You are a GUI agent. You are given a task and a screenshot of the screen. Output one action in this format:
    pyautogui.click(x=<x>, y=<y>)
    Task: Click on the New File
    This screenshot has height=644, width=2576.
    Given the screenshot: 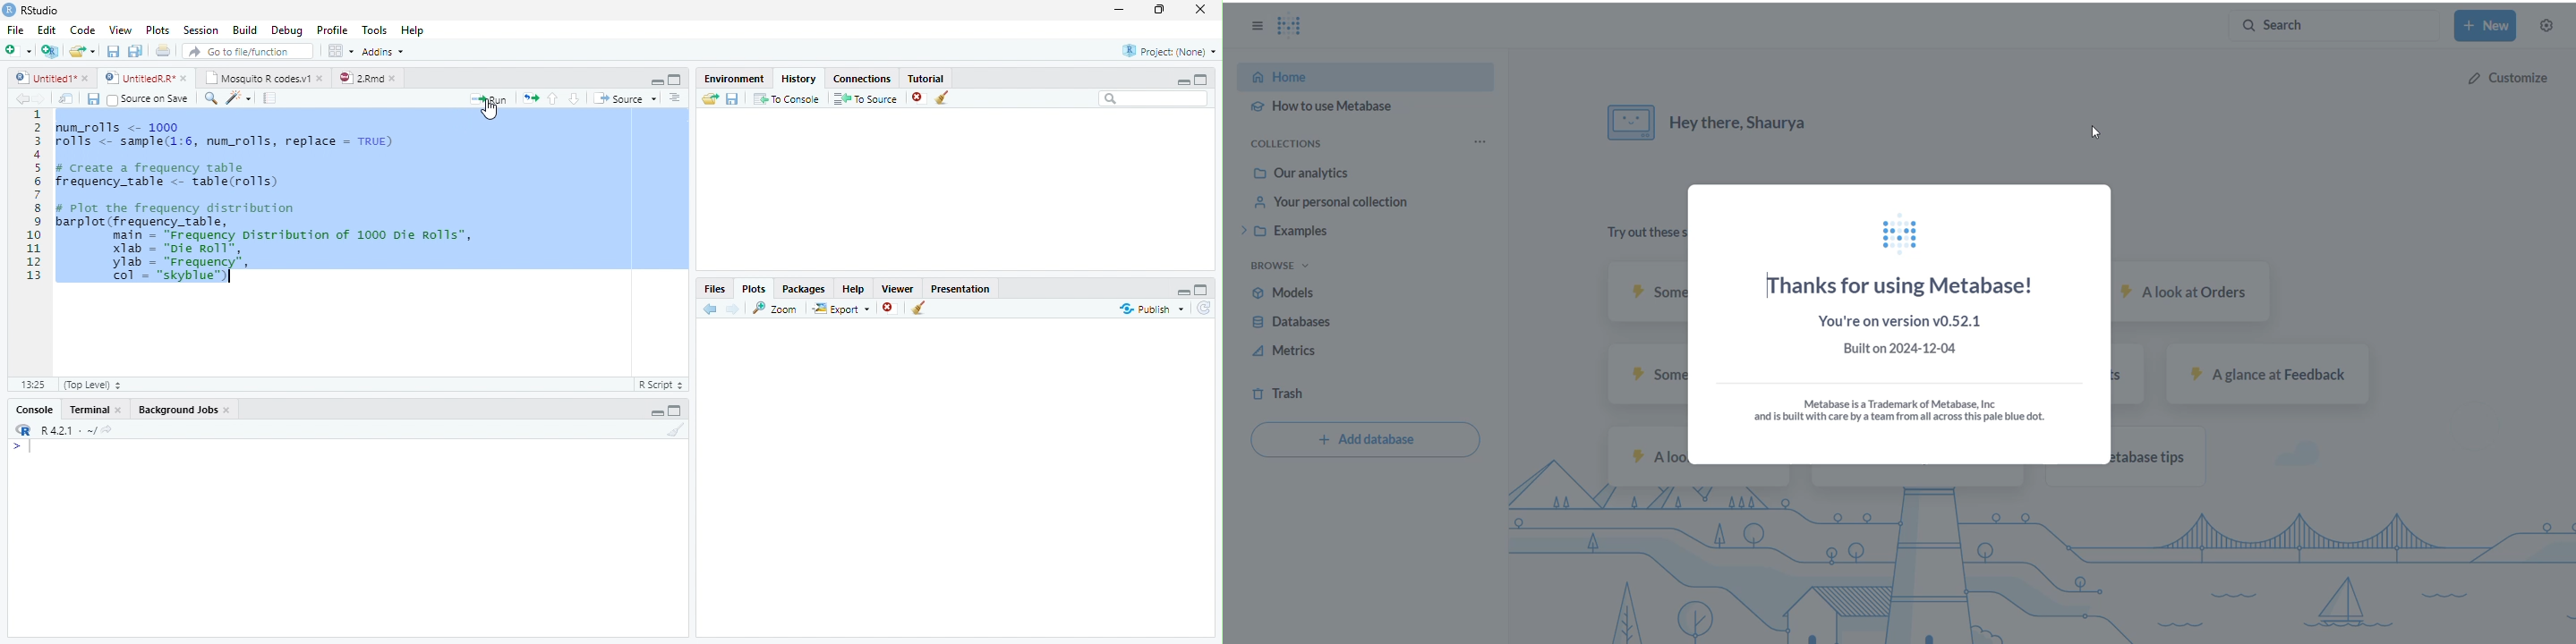 What is the action you would take?
    pyautogui.click(x=18, y=50)
    